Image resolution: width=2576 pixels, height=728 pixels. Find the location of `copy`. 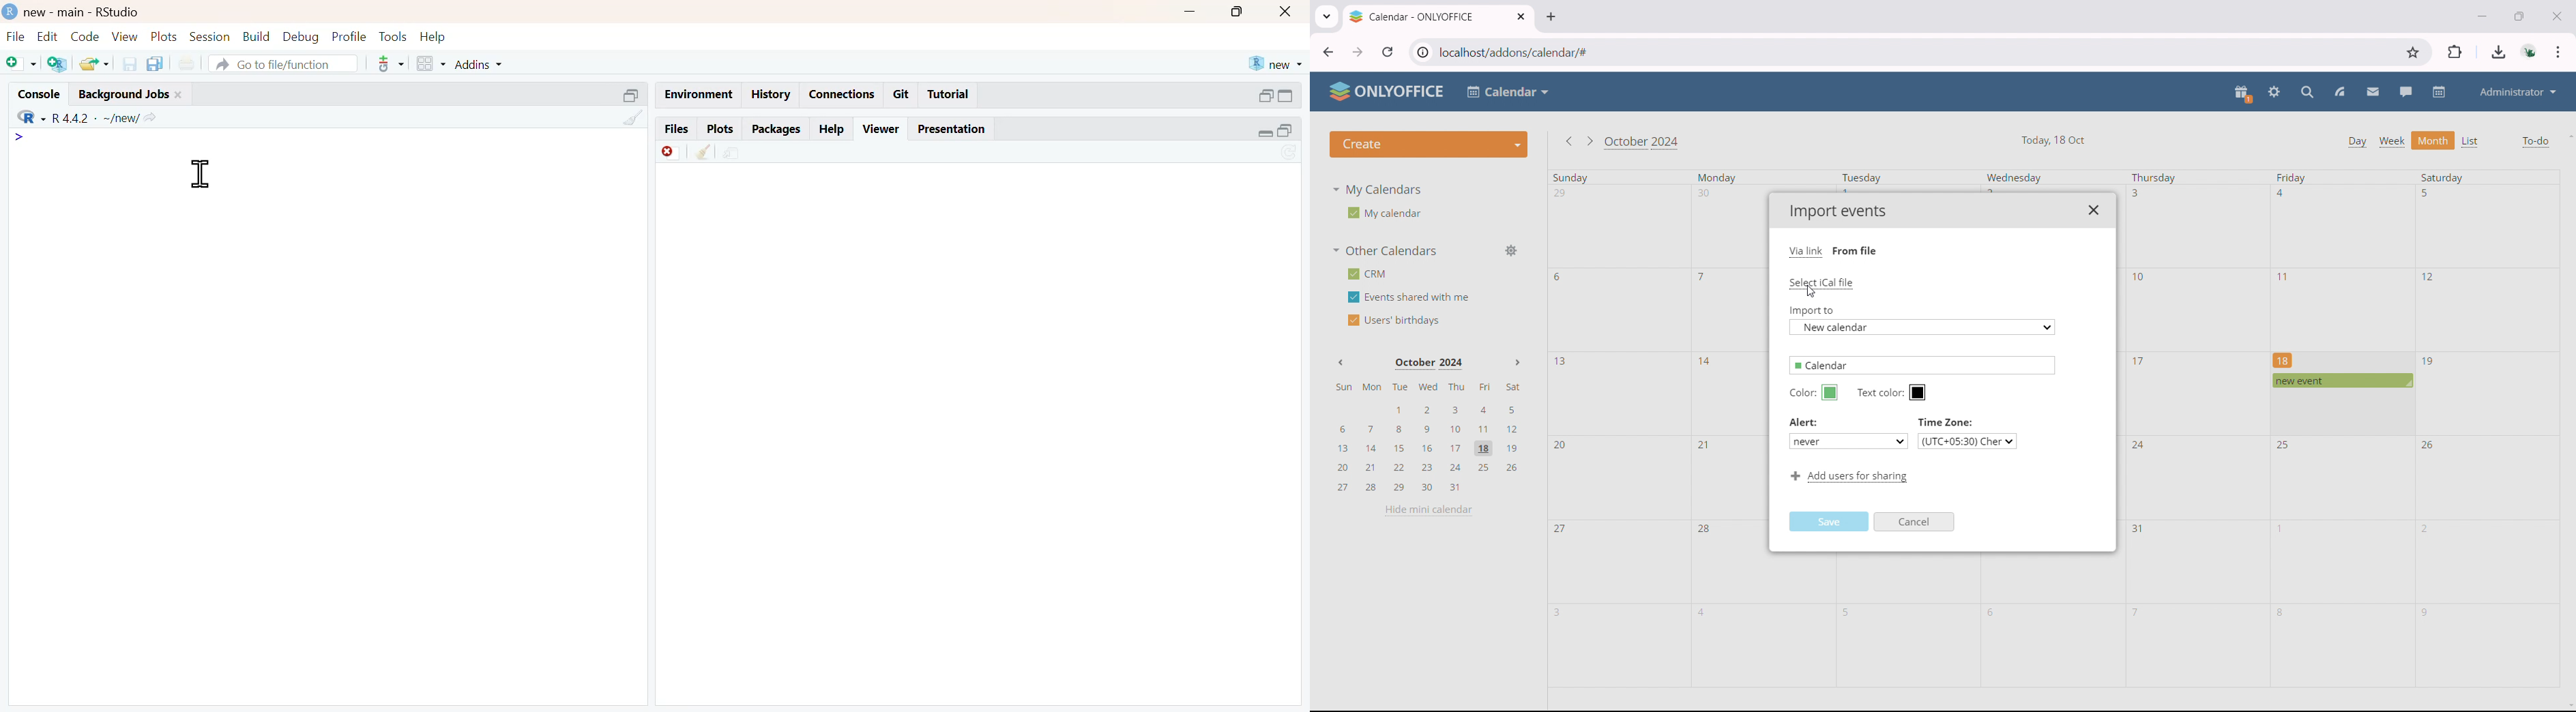

copy is located at coordinates (155, 63).